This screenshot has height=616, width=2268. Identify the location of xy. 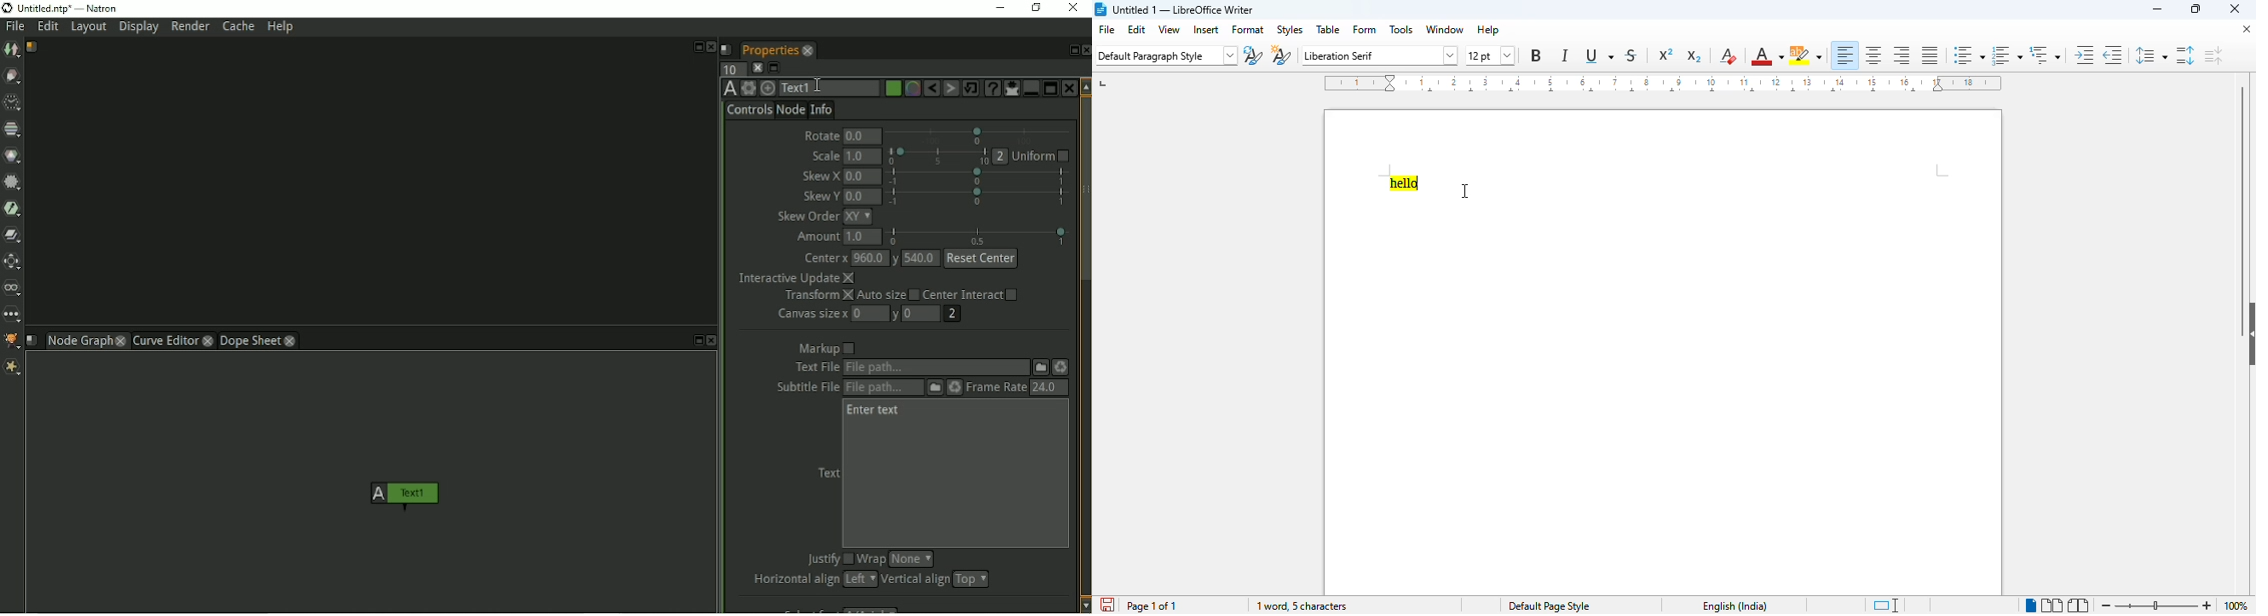
(858, 217).